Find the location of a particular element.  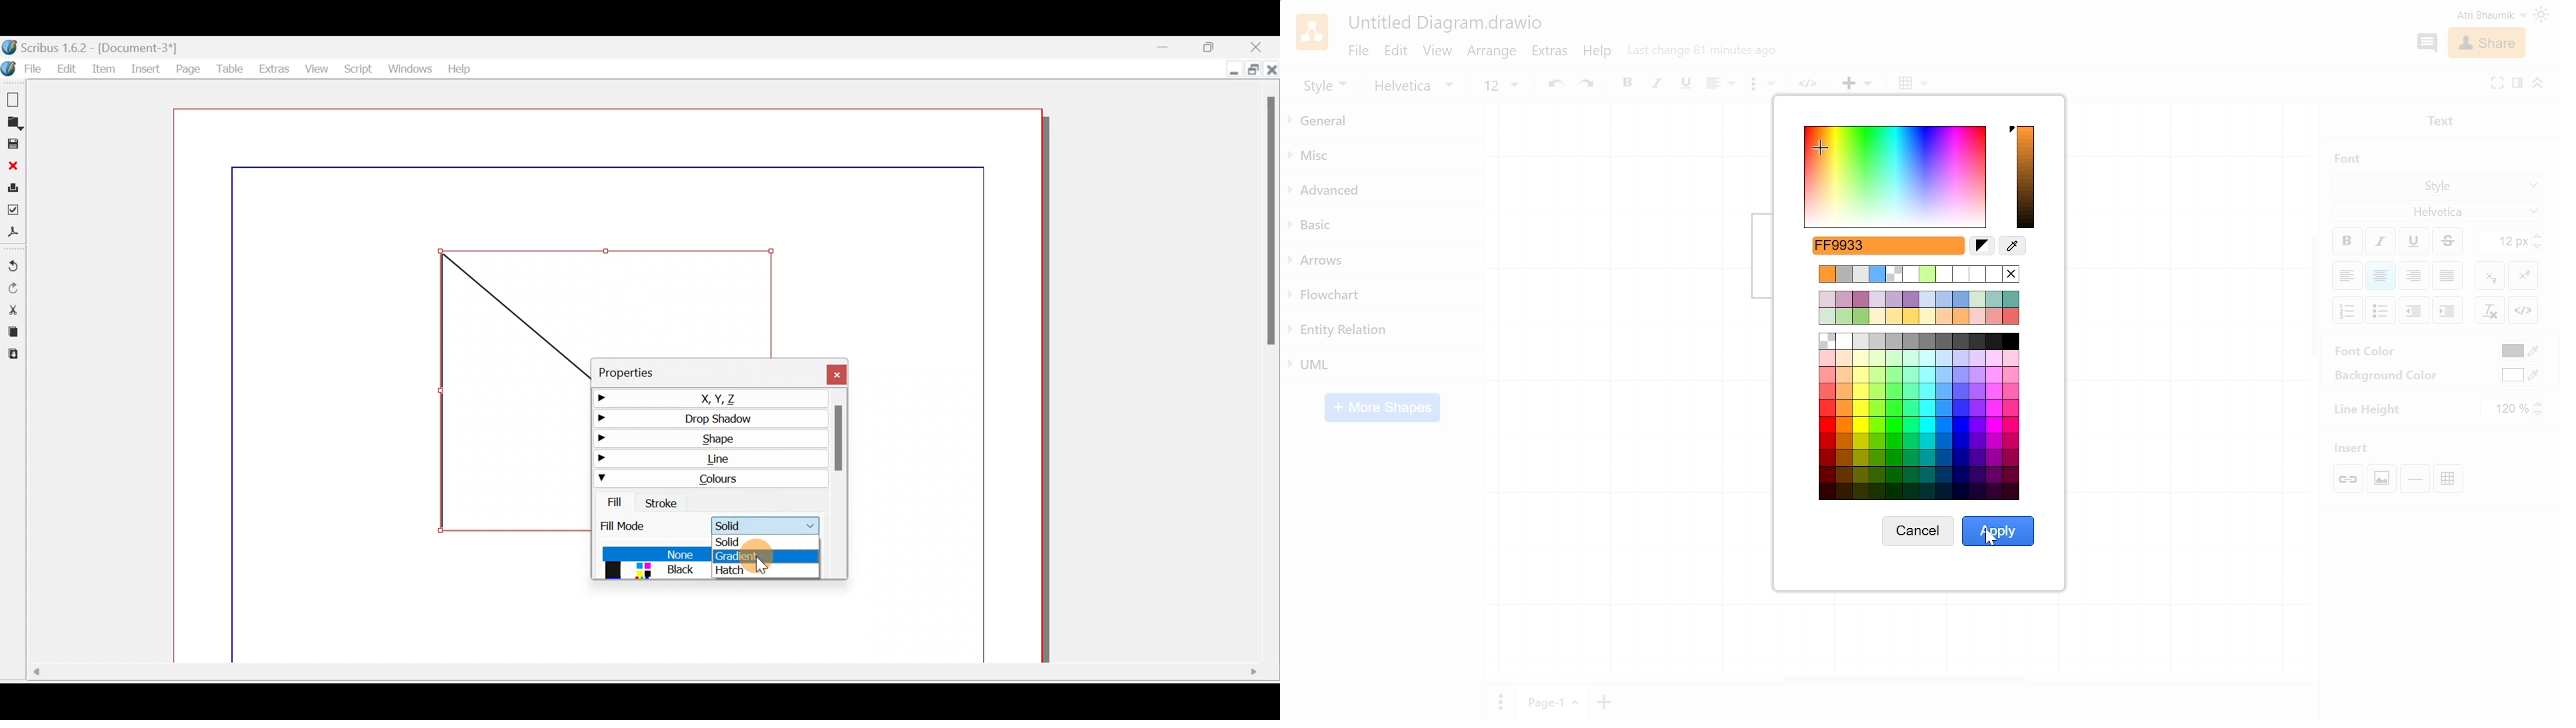

Current window is located at coordinates (1444, 24).